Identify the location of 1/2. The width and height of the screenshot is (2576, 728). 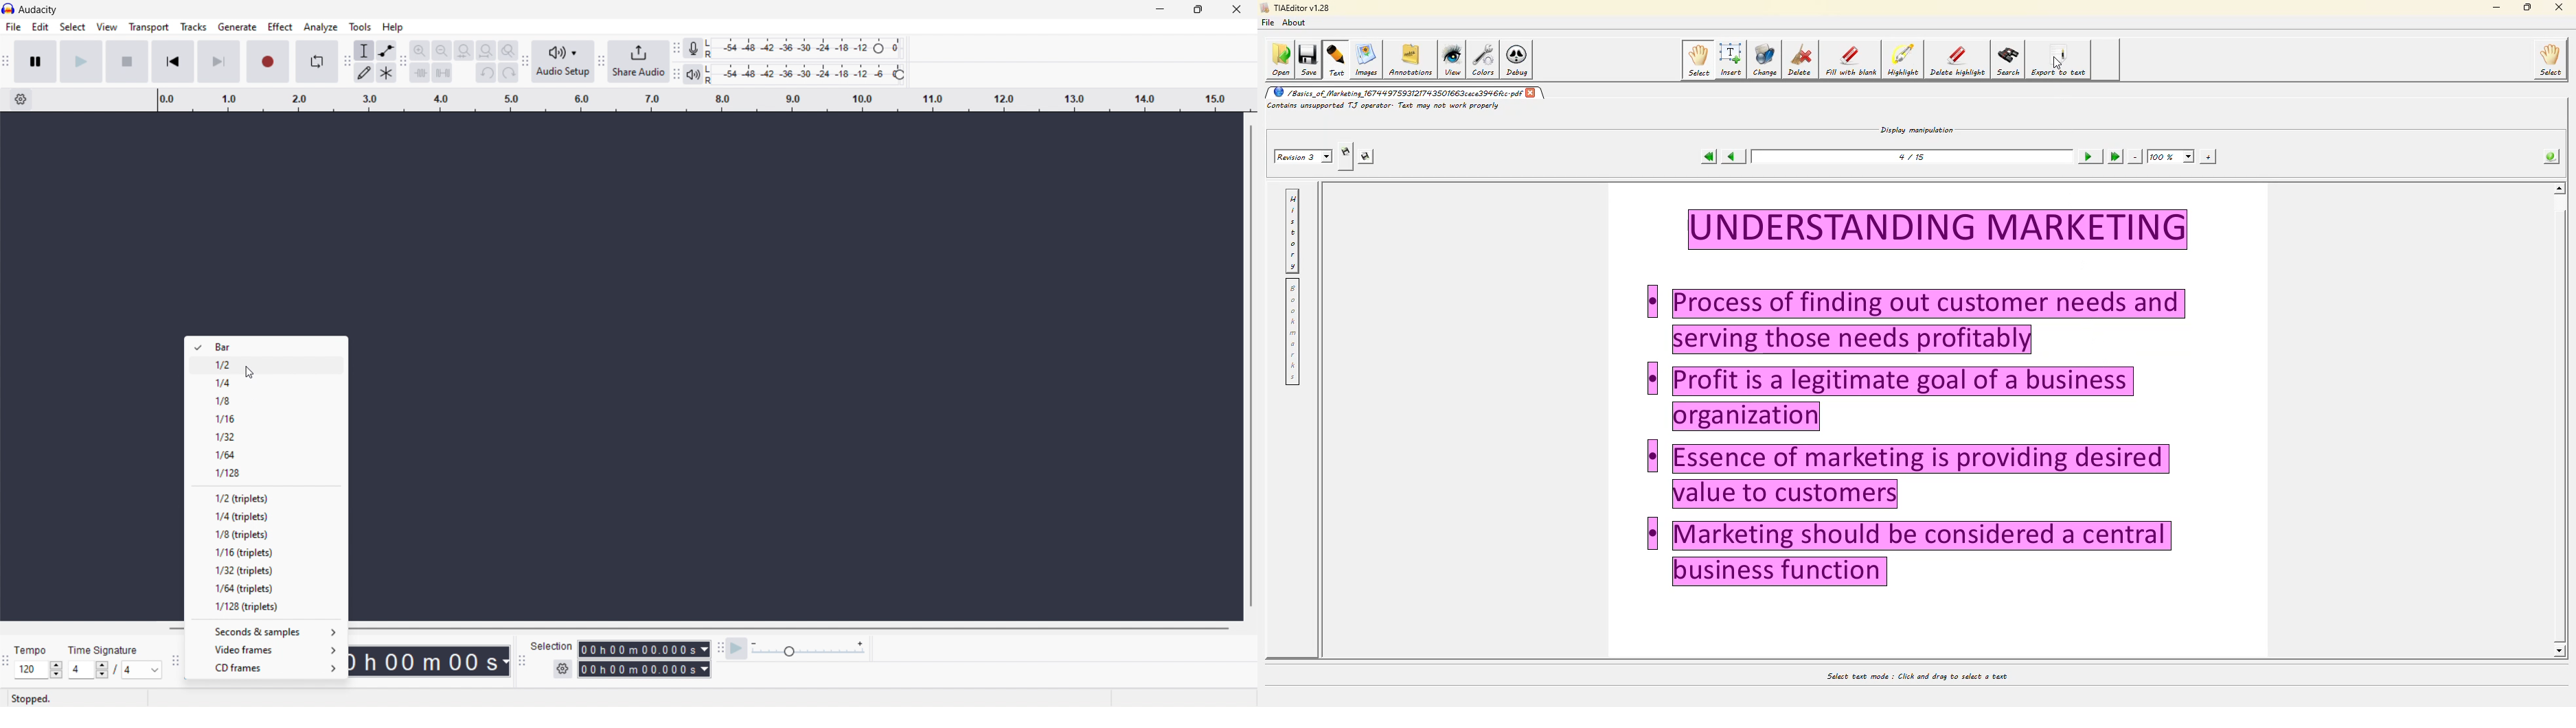
(266, 365).